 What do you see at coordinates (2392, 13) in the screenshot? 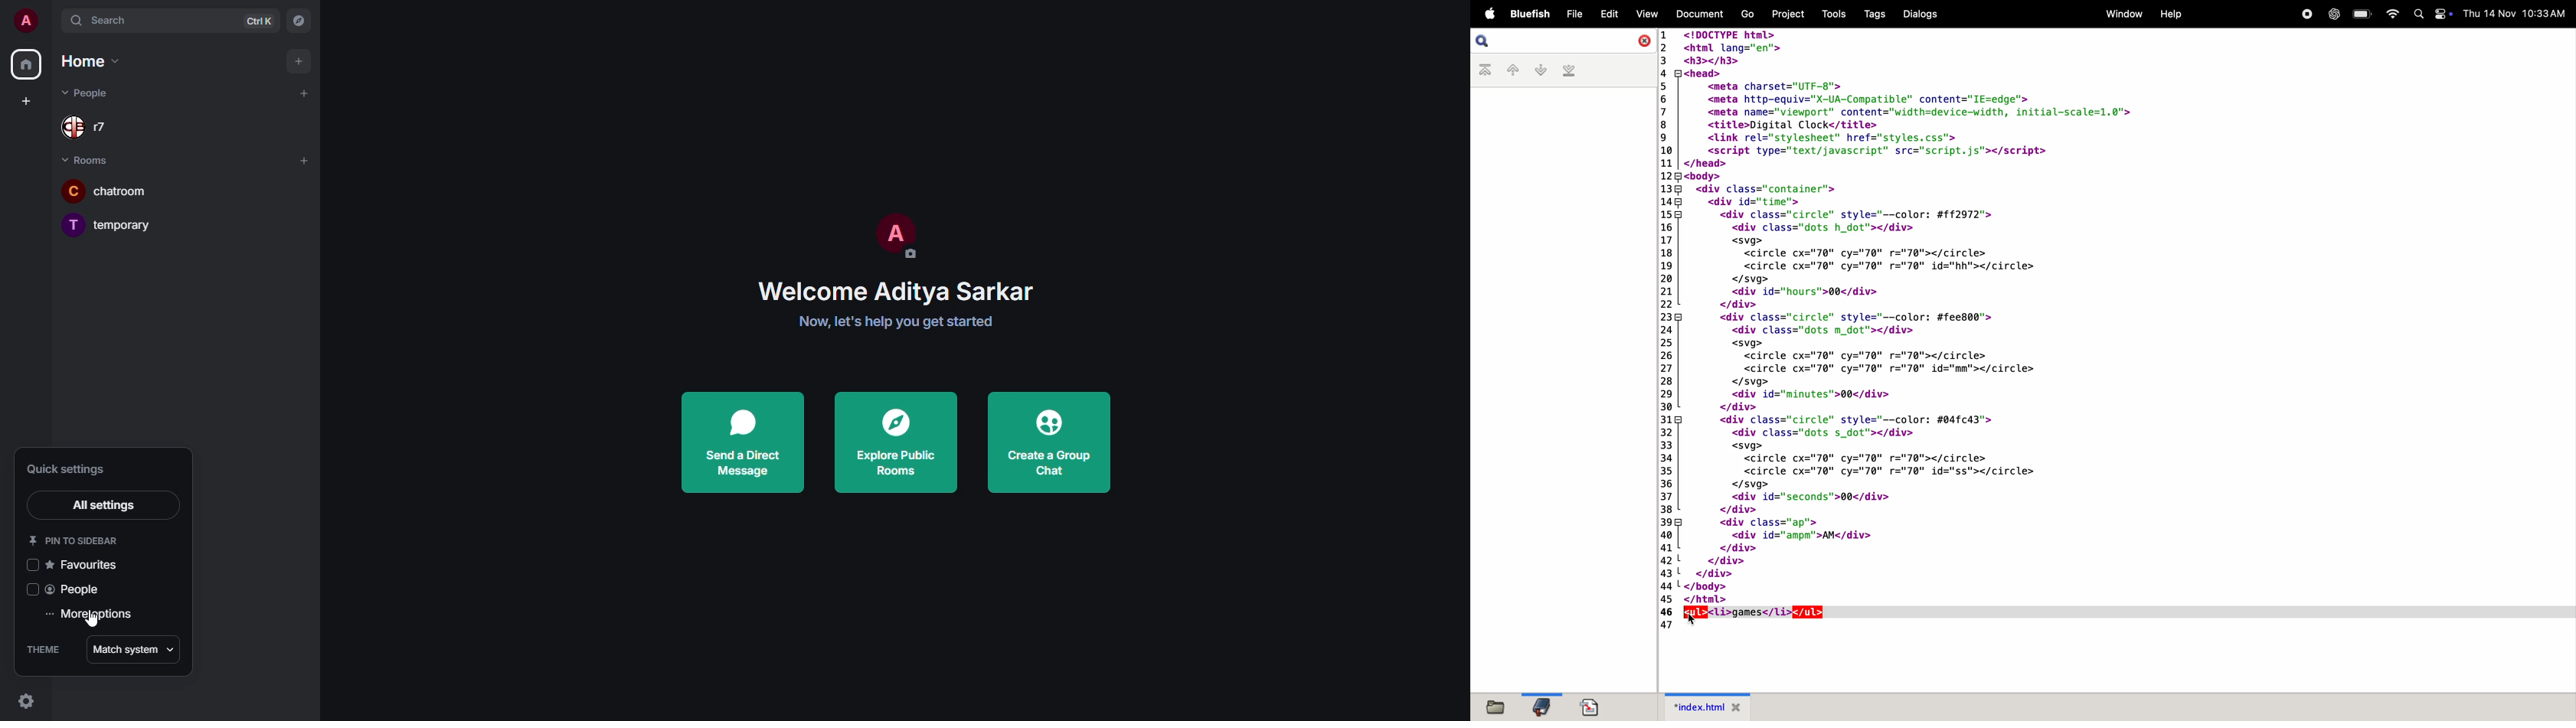
I see `wifi` at bounding box center [2392, 13].